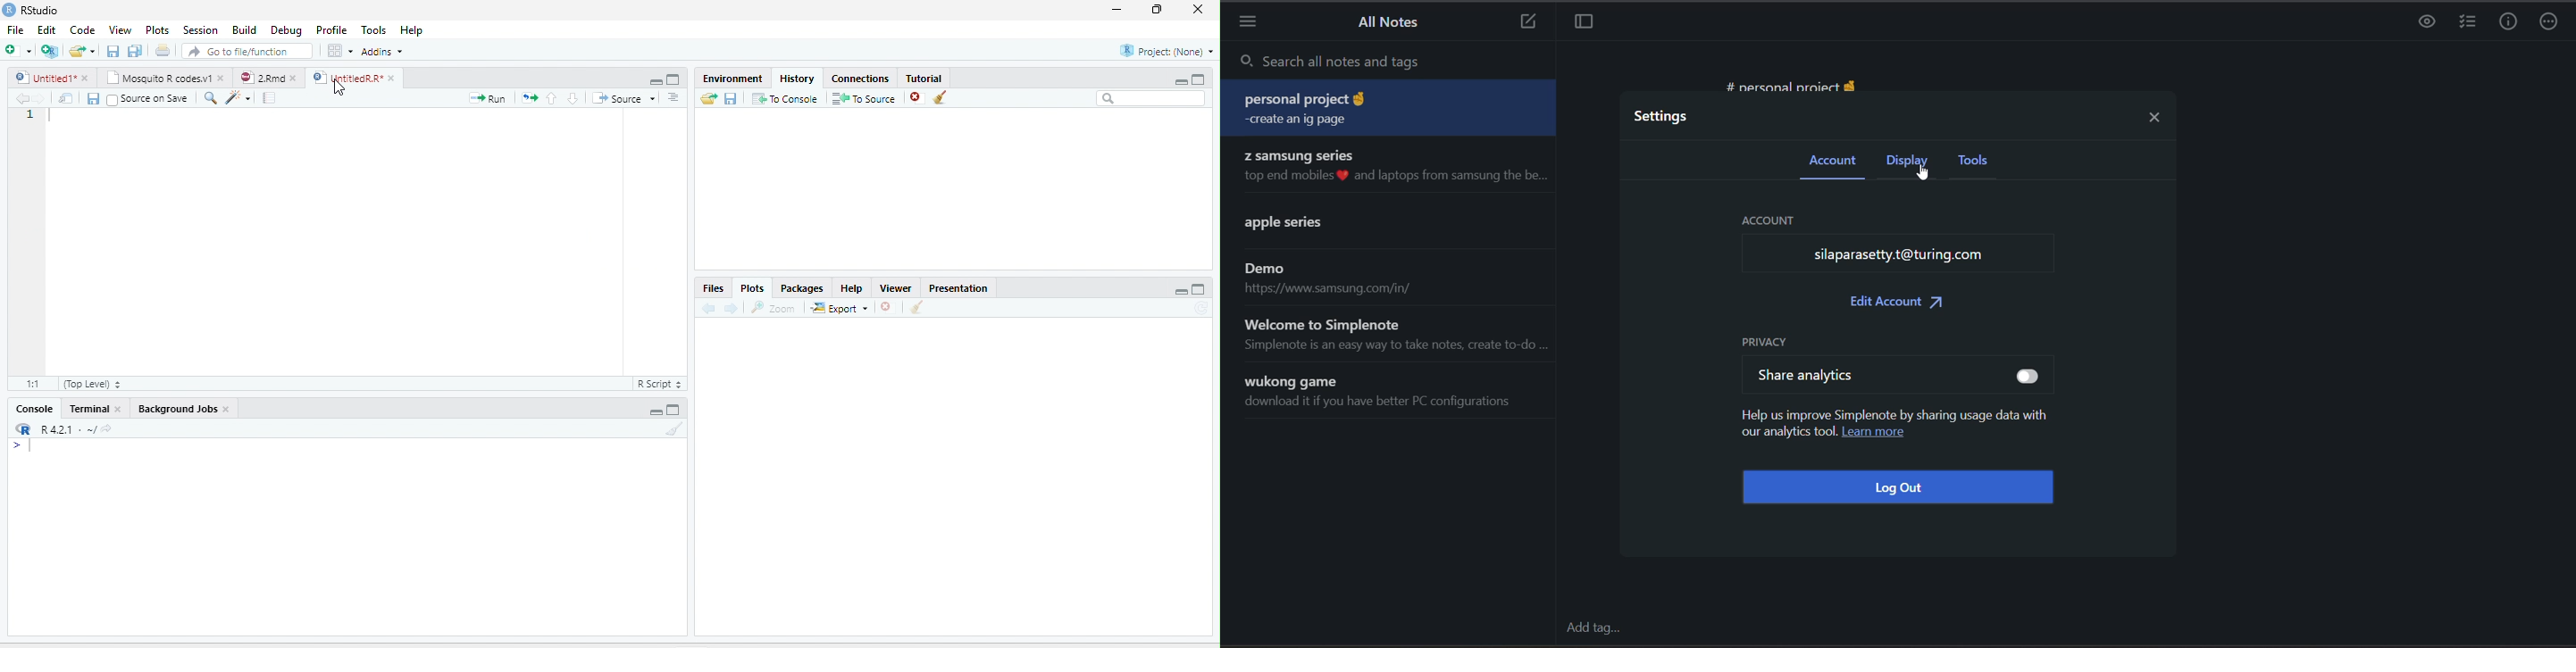 The image size is (2576, 672). Describe the element at coordinates (85, 78) in the screenshot. I see `close` at that location.